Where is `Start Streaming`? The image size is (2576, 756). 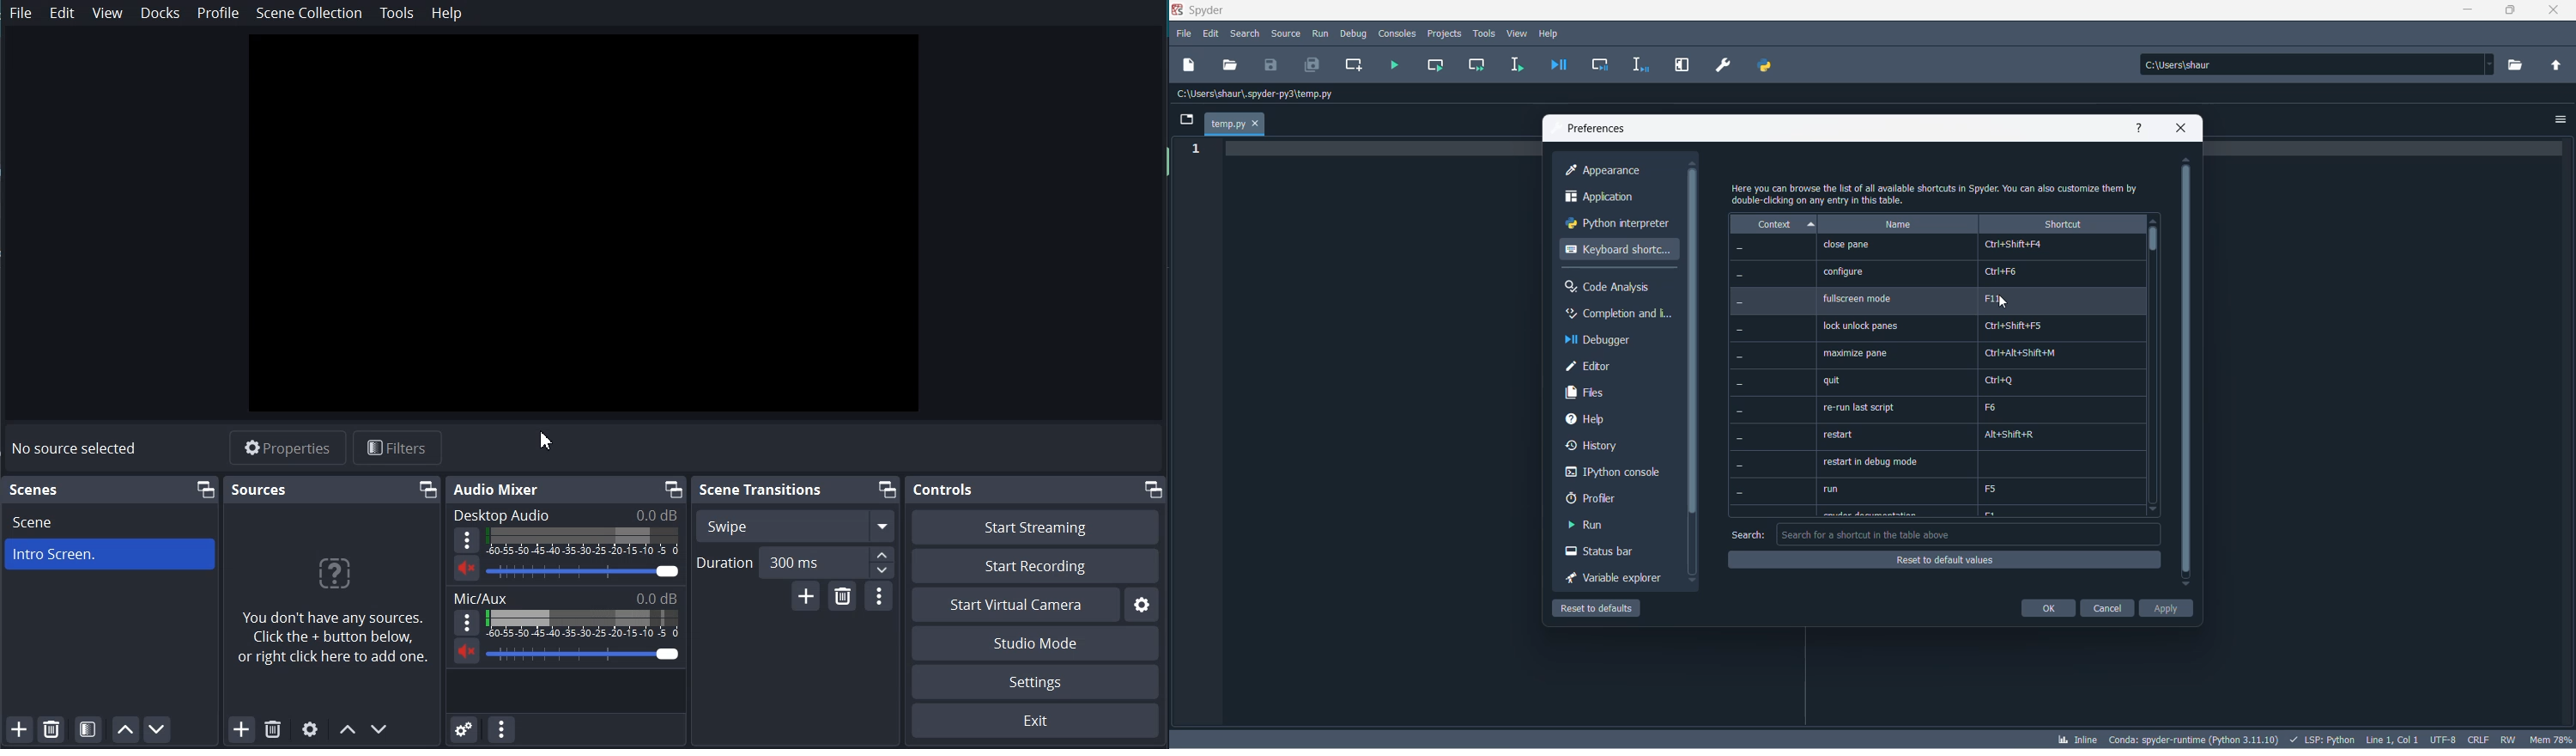
Start Streaming is located at coordinates (1035, 527).